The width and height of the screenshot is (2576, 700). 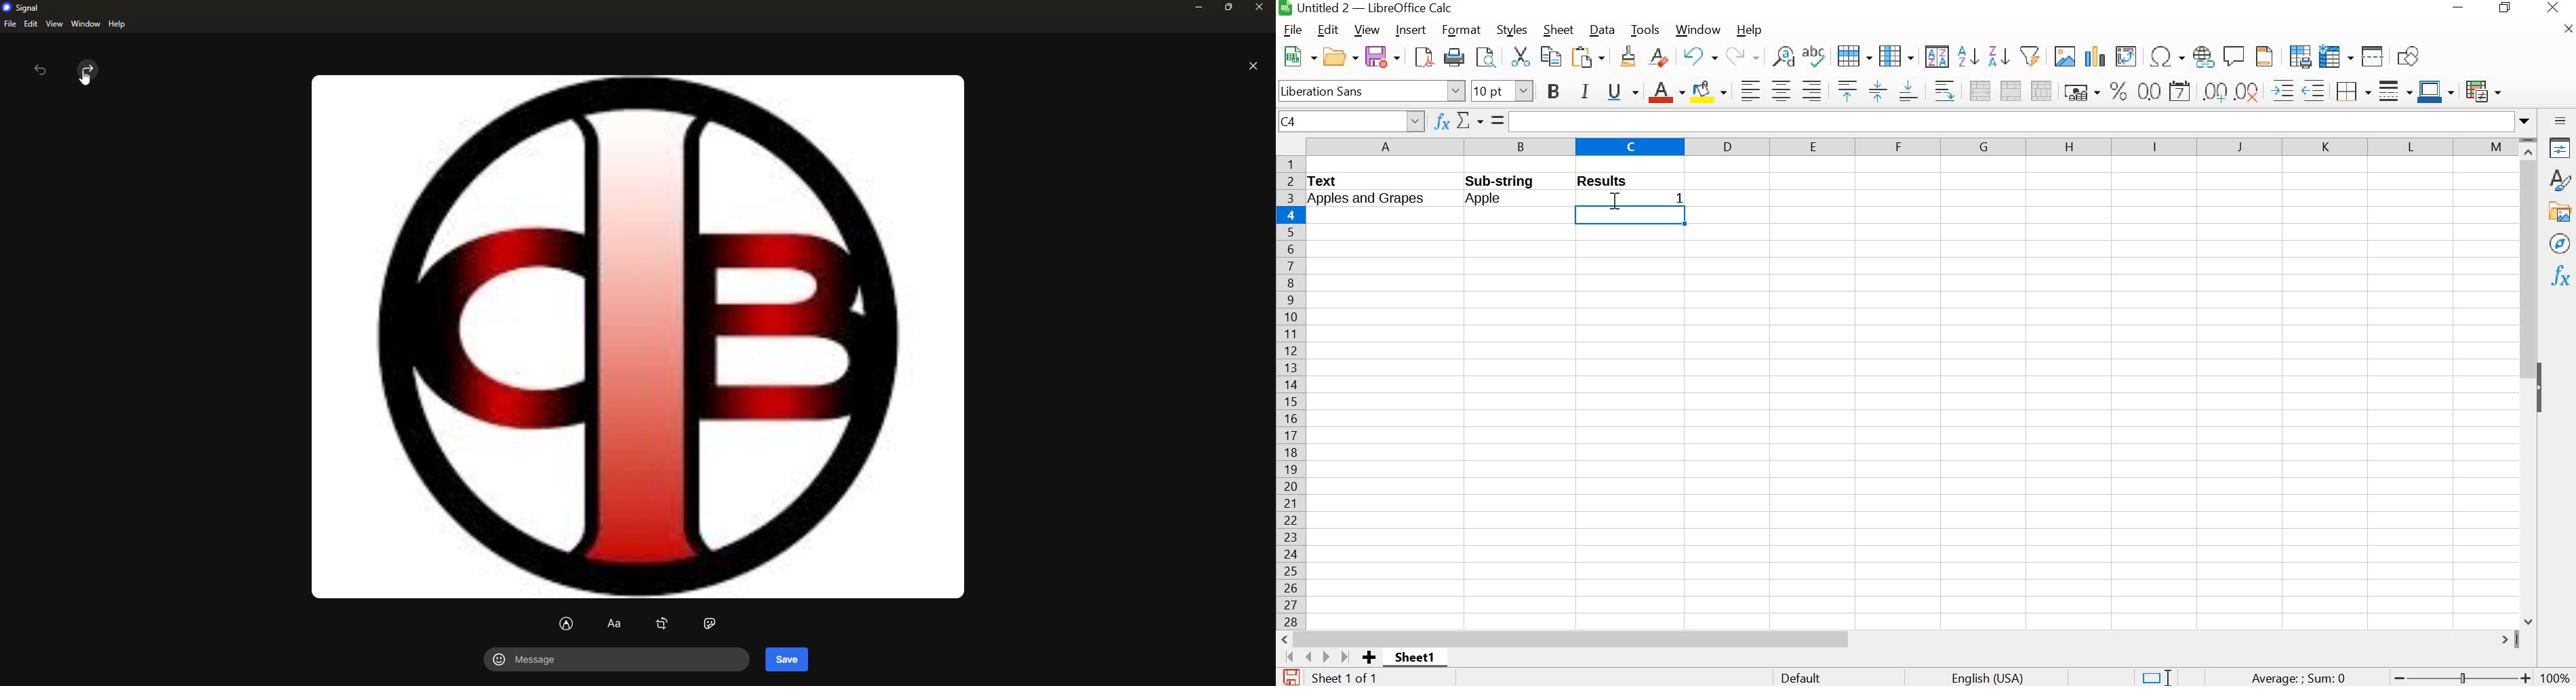 I want to click on text language, so click(x=1994, y=677).